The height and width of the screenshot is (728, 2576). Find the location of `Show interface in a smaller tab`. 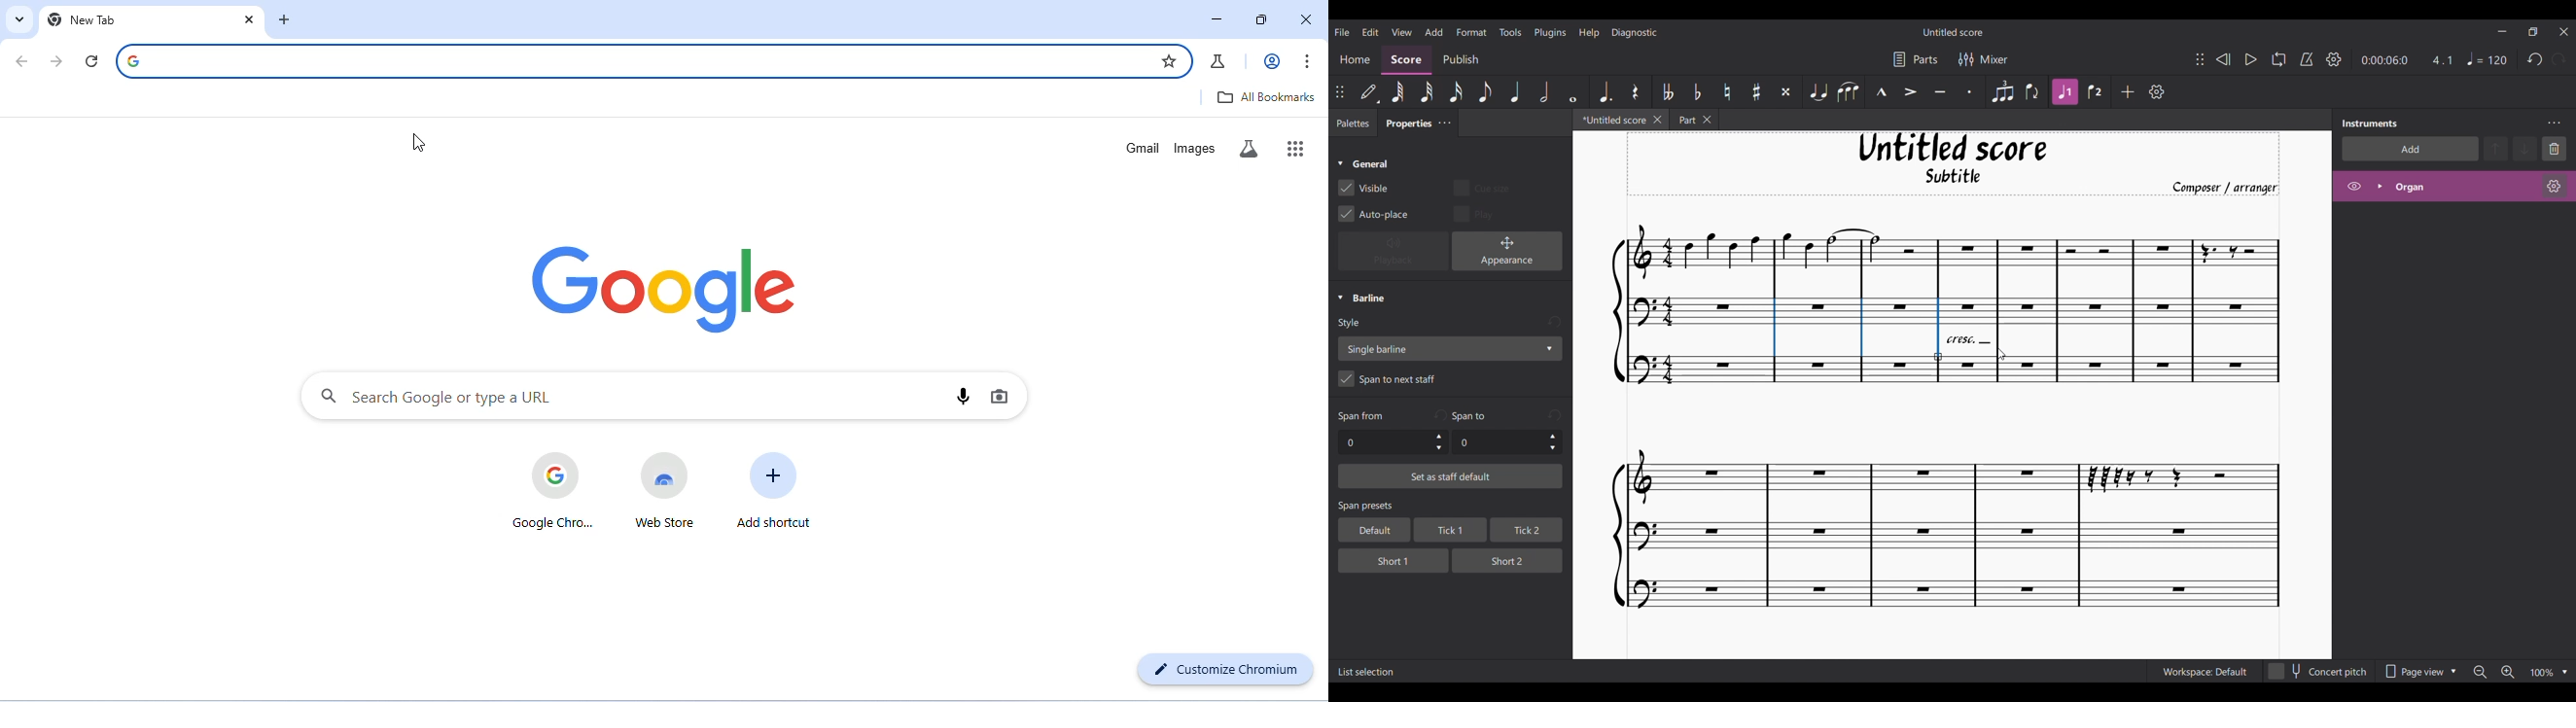

Show interface in a smaller tab is located at coordinates (2533, 32).